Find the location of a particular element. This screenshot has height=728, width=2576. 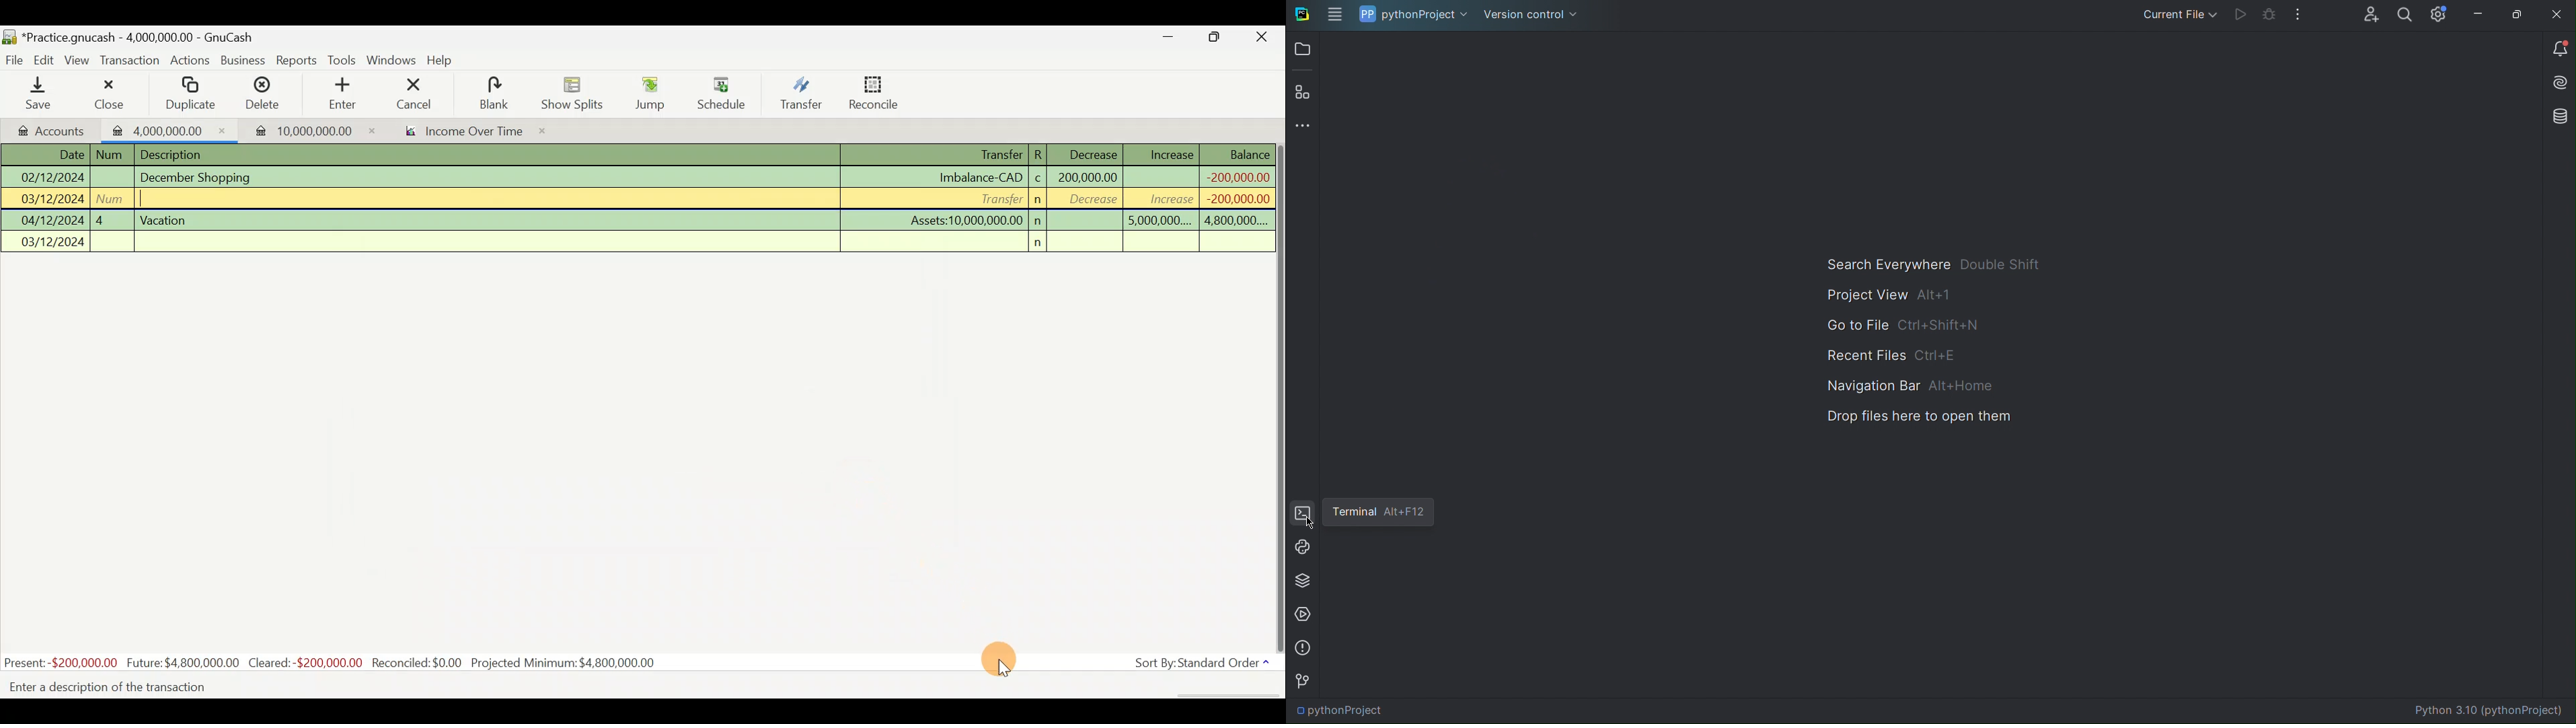

Close is located at coordinates (1266, 37).